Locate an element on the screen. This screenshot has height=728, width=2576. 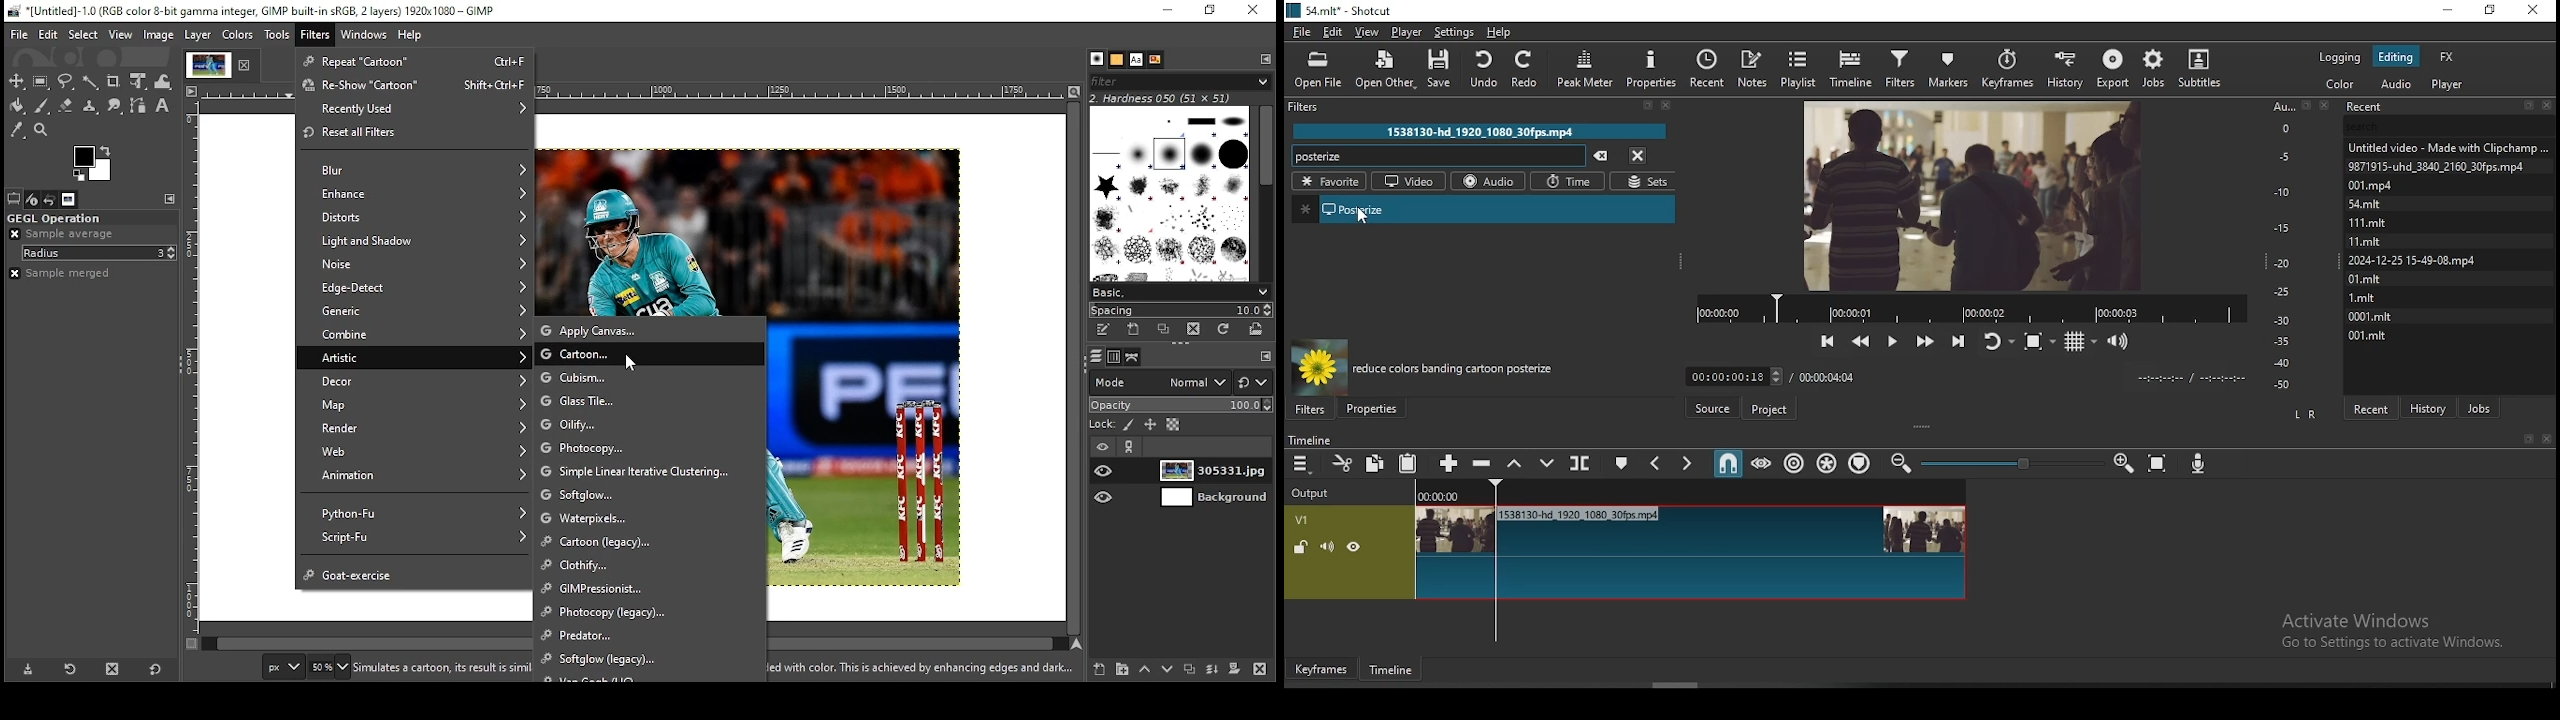
edit is located at coordinates (1331, 31).